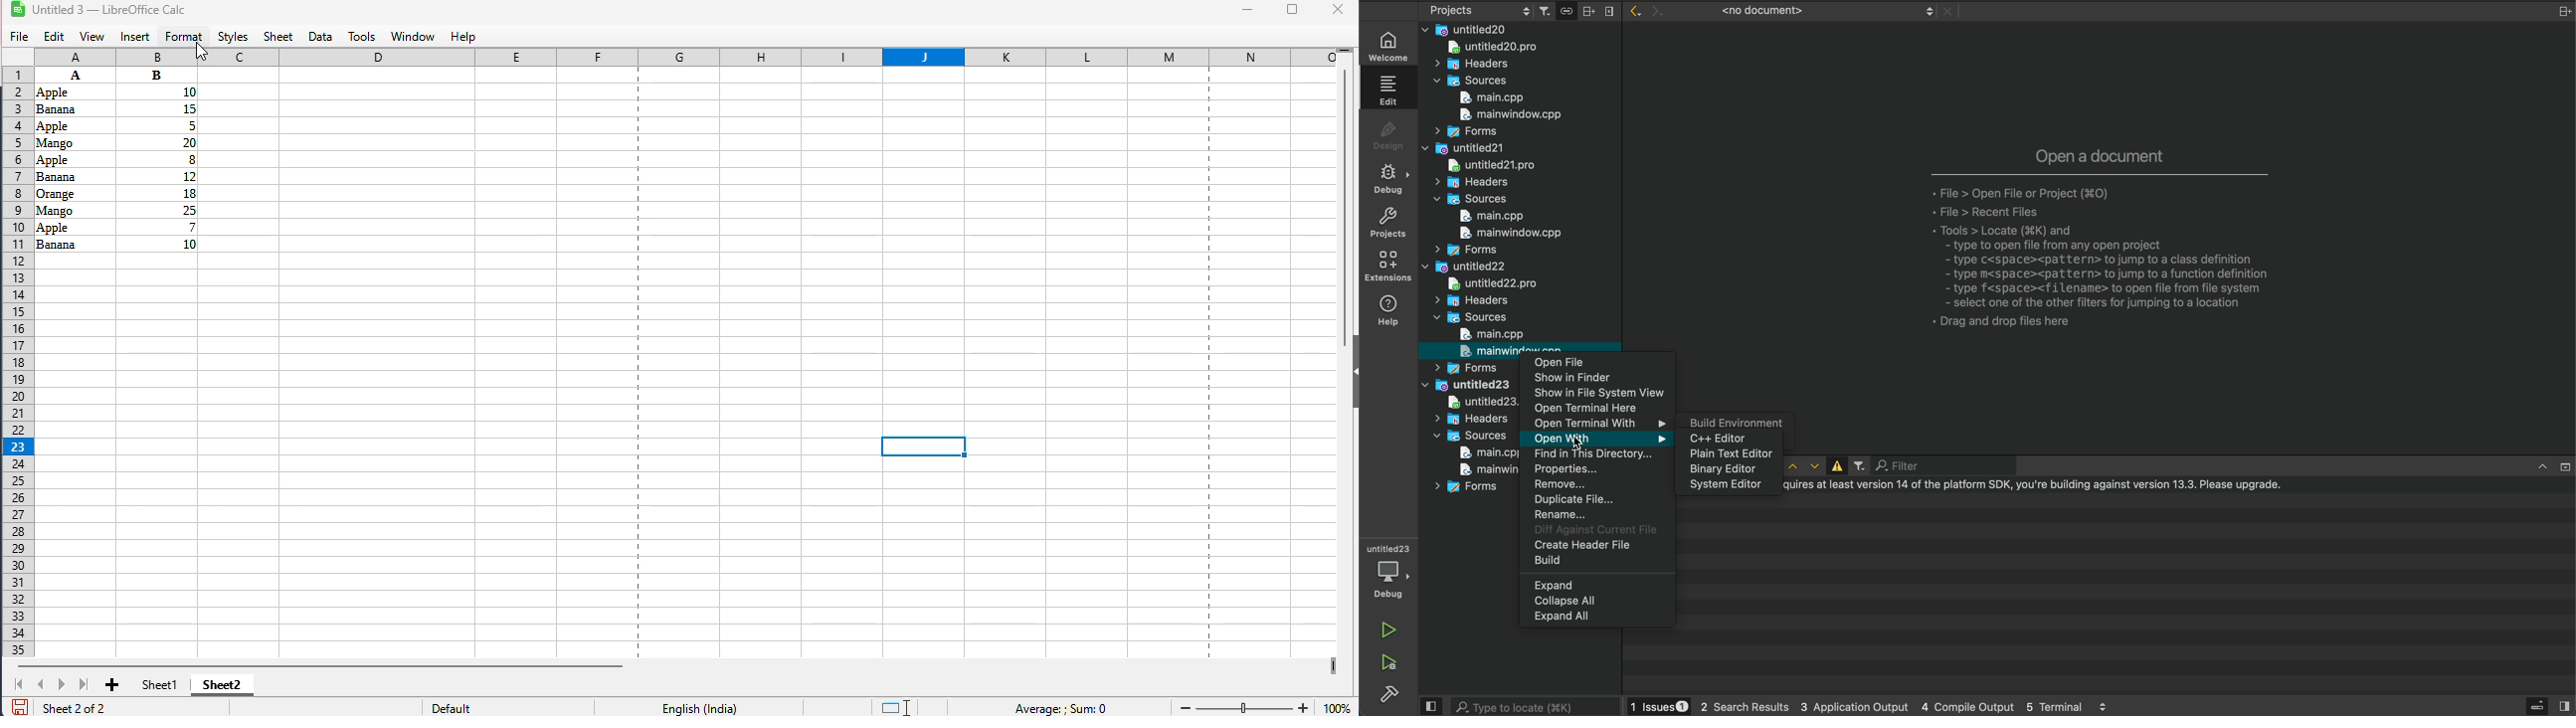 This screenshot has width=2576, height=728. What do you see at coordinates (1389, 182) in the screenshot?
I see `debug` at bounding box center [1389, 182].